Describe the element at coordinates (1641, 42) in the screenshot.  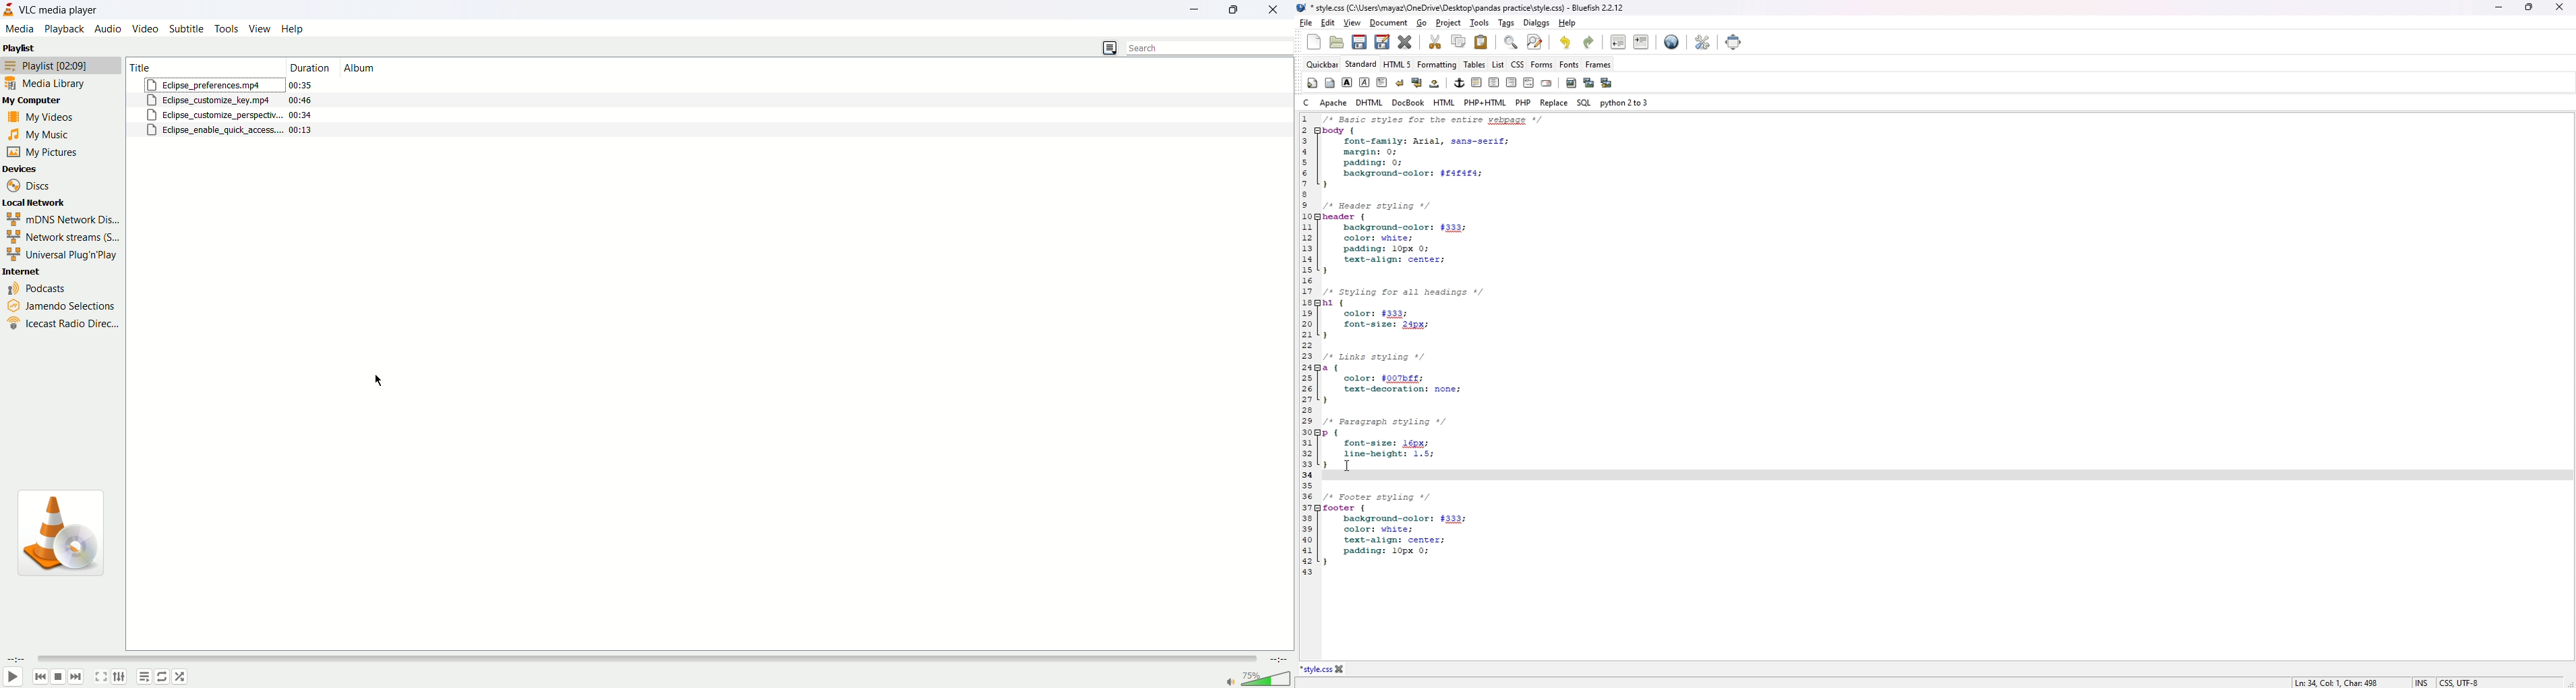
I see `indent` at that location.